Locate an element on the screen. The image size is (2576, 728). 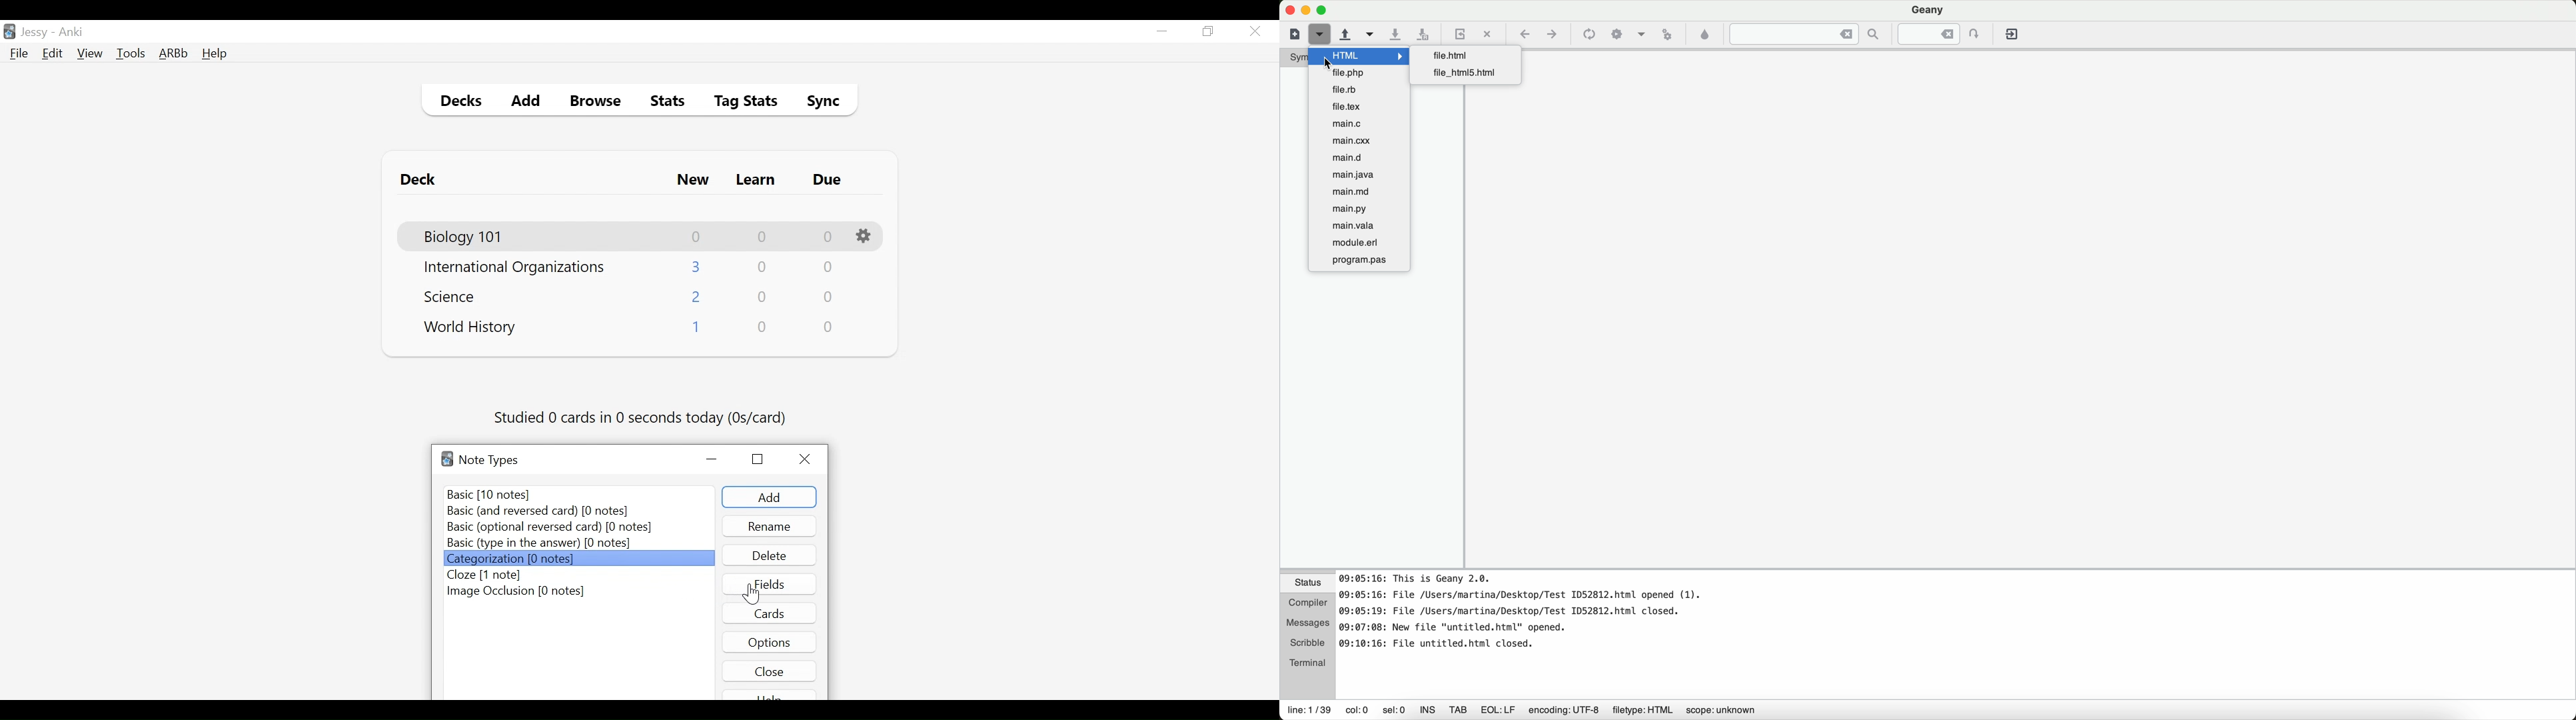
Studied number of cards in second today (os/card) is located at coordinates (642, 419).